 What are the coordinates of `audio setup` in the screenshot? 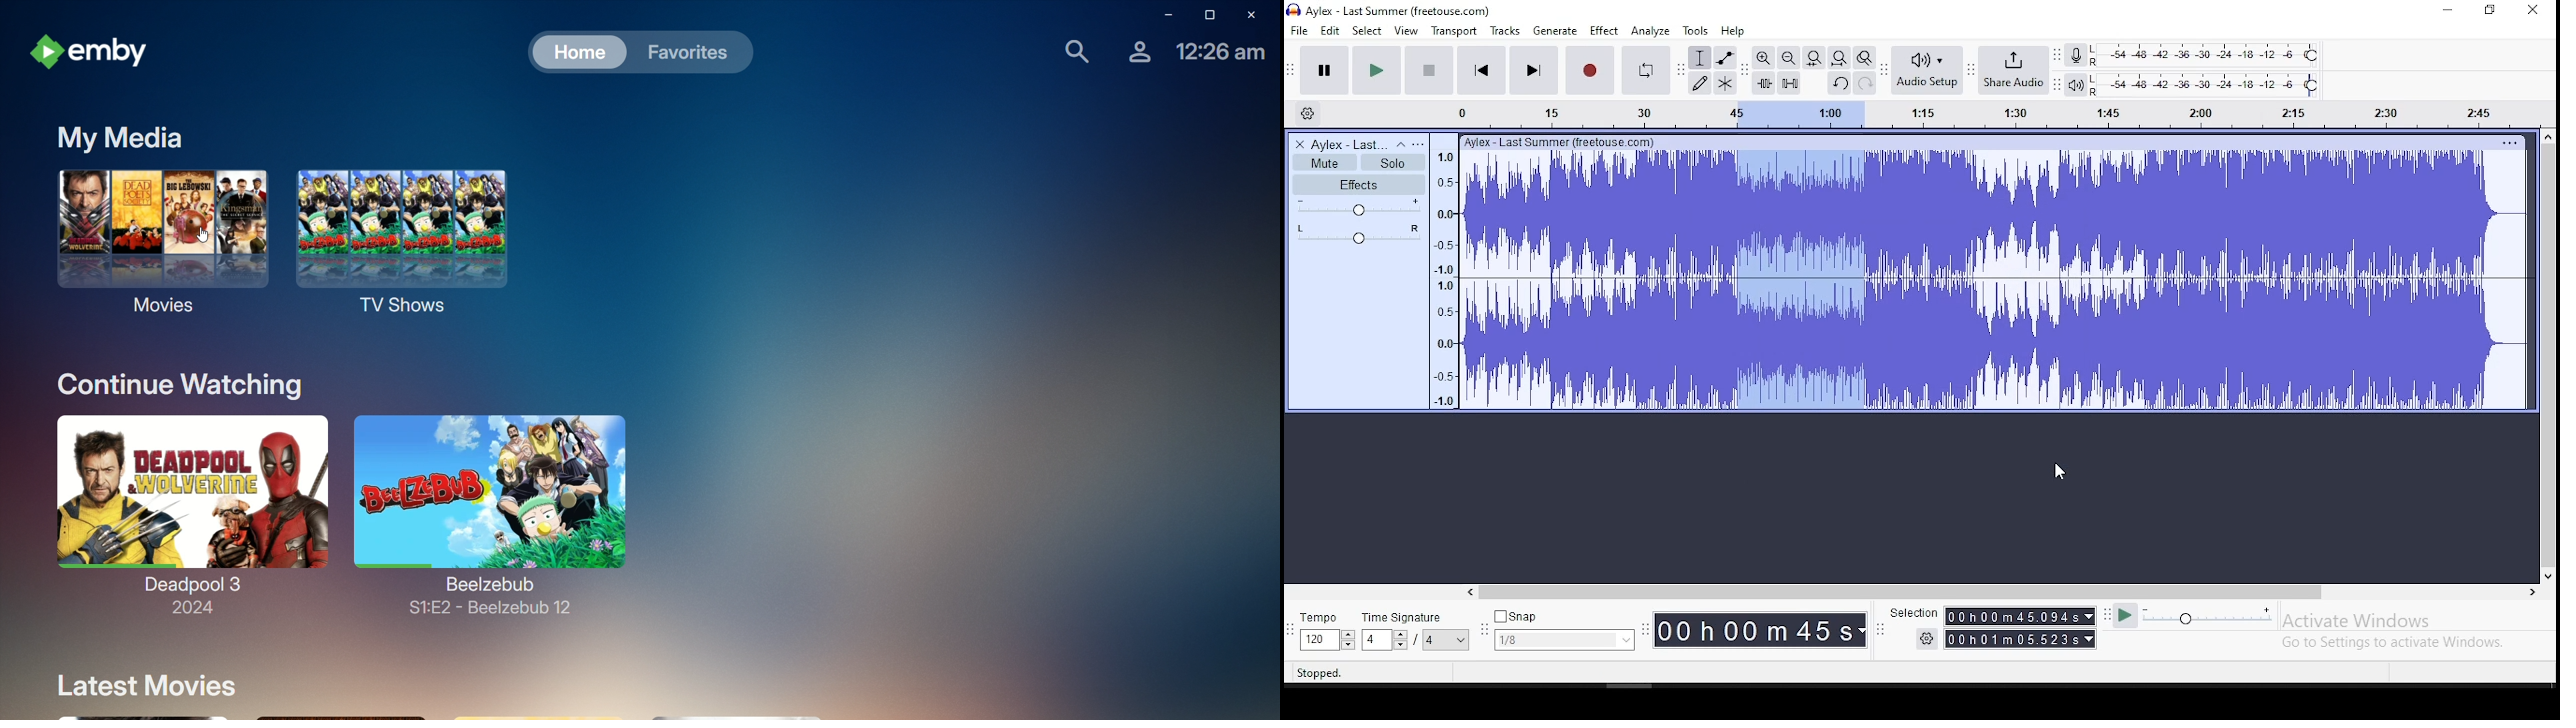 It's located at (1928, 70).